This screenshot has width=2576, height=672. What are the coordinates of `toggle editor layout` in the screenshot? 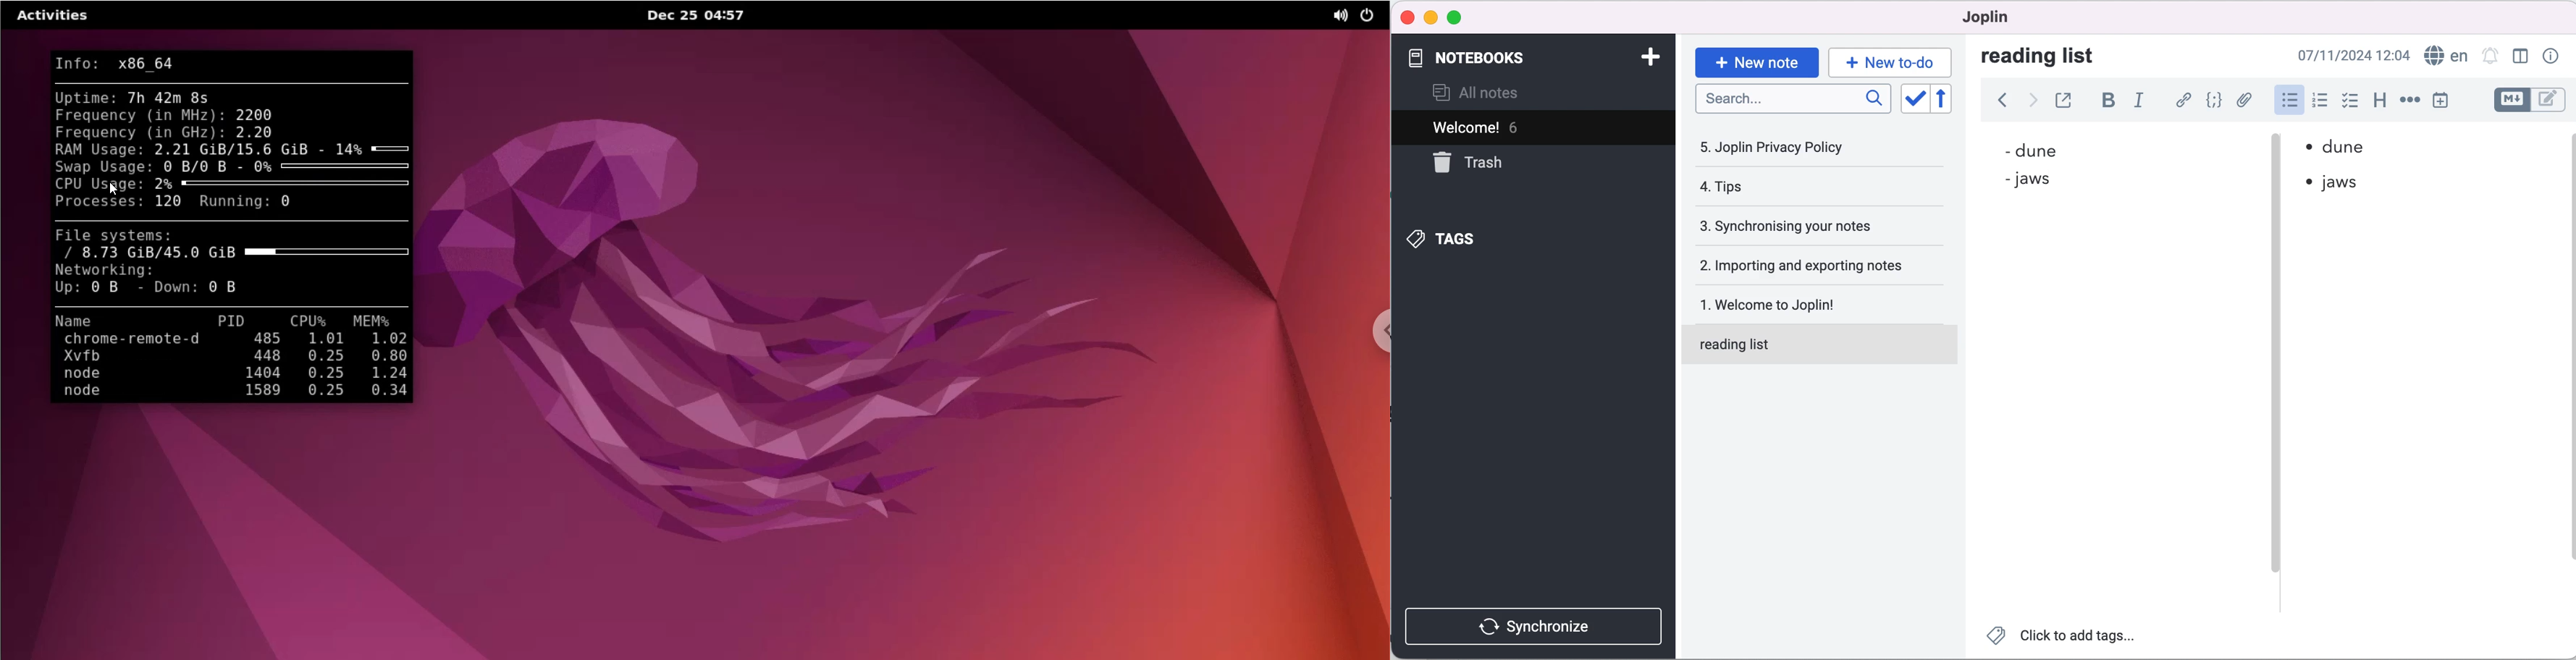 It's located at (2517, 57).